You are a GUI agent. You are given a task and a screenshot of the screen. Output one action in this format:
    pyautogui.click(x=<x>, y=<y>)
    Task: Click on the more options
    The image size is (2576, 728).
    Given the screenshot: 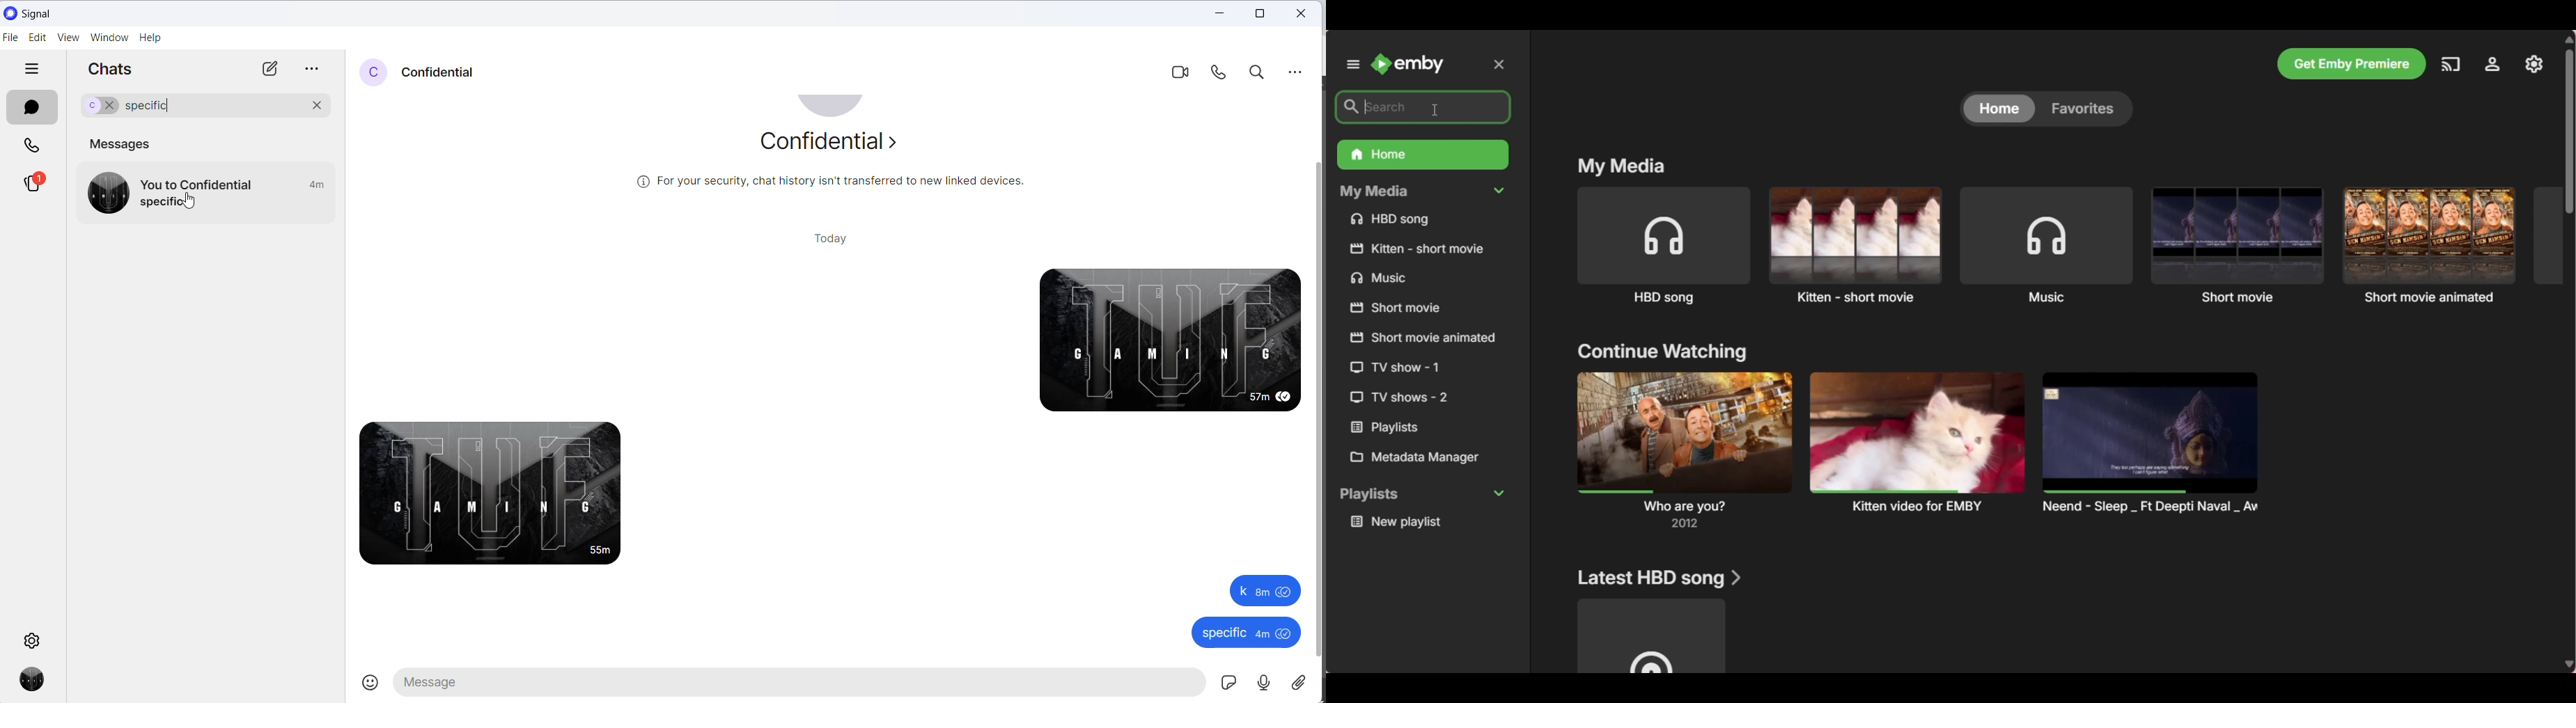 What is the action you would take?
    pyautogui.click(x=1296, y=71)
    